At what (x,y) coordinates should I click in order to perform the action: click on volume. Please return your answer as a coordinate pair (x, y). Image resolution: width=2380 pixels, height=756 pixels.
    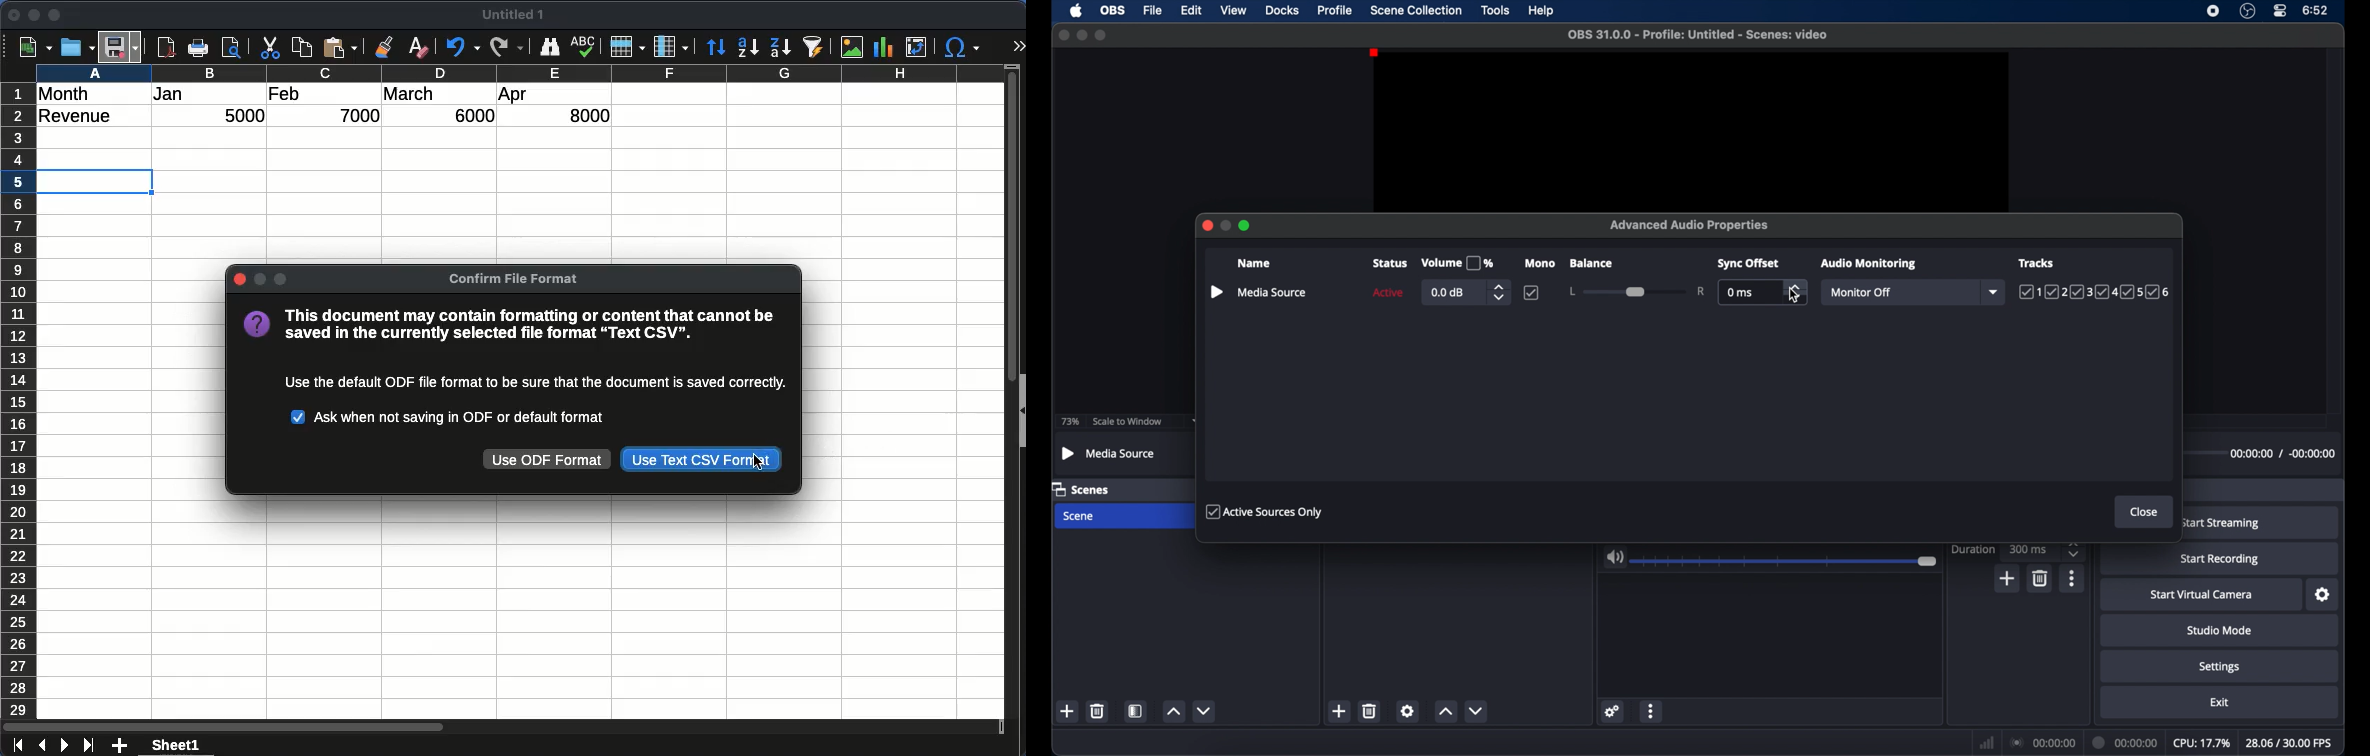
    Looking at the image, I should click on (1614, 557).